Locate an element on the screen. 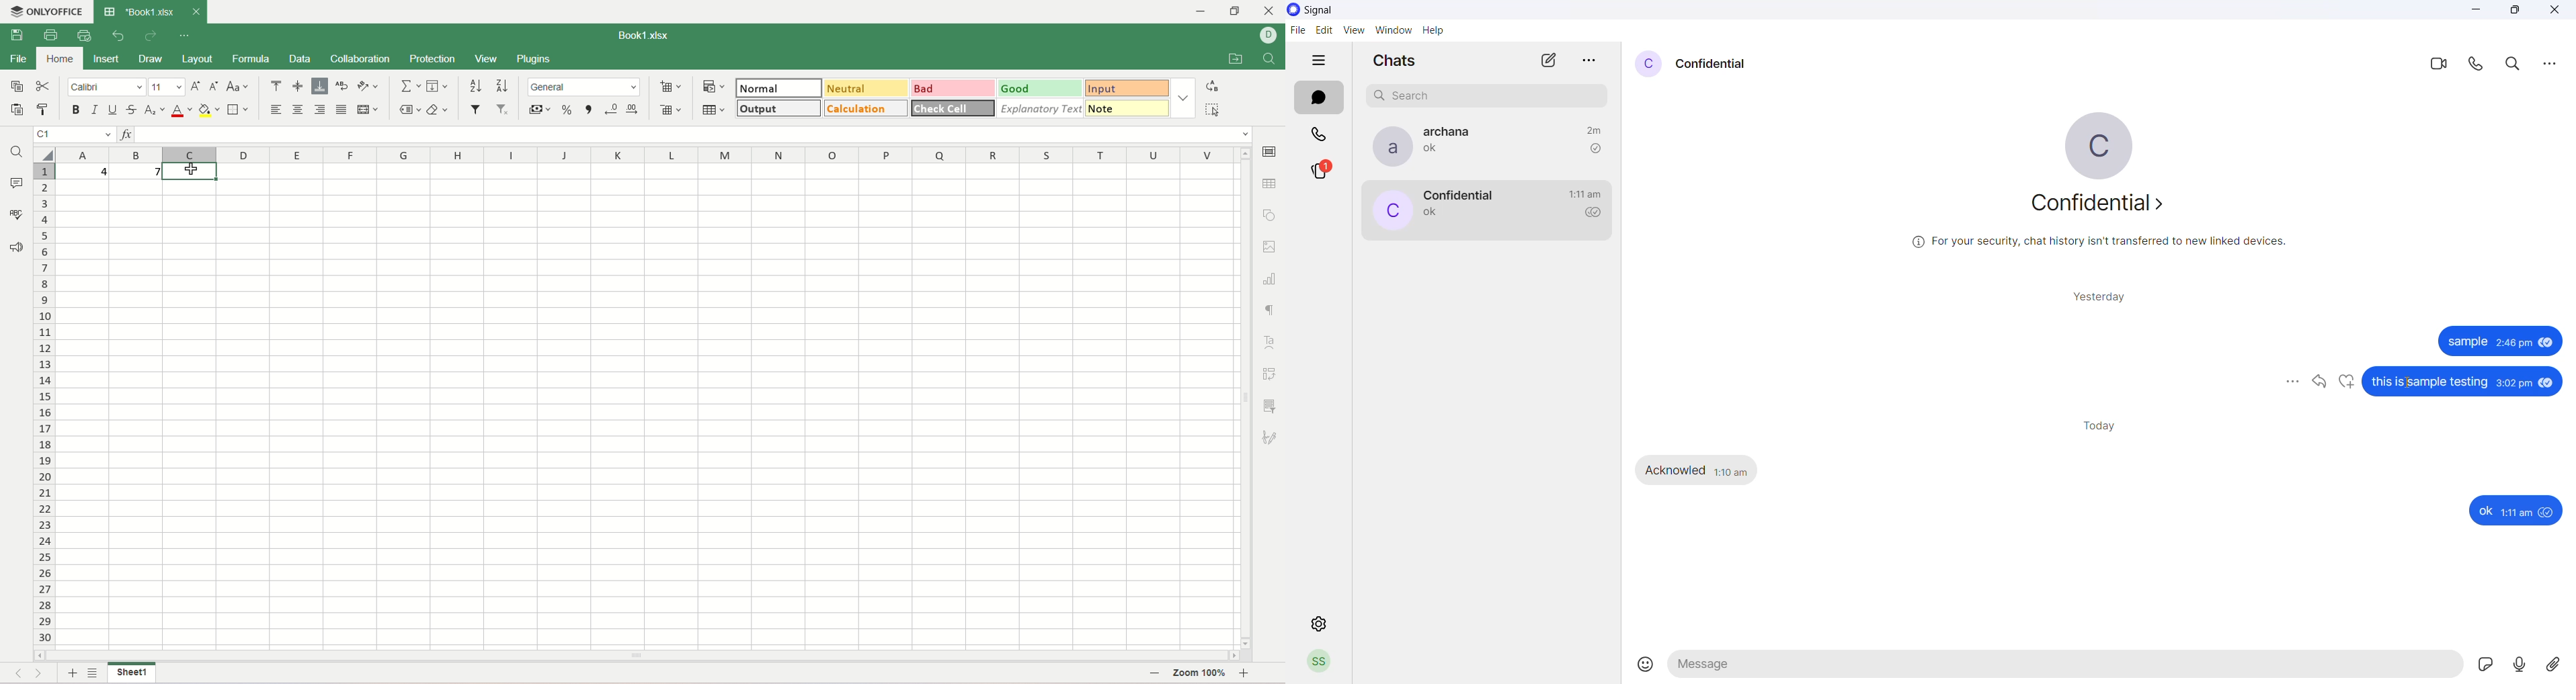  open file location is located at coordinates (1236, 58).